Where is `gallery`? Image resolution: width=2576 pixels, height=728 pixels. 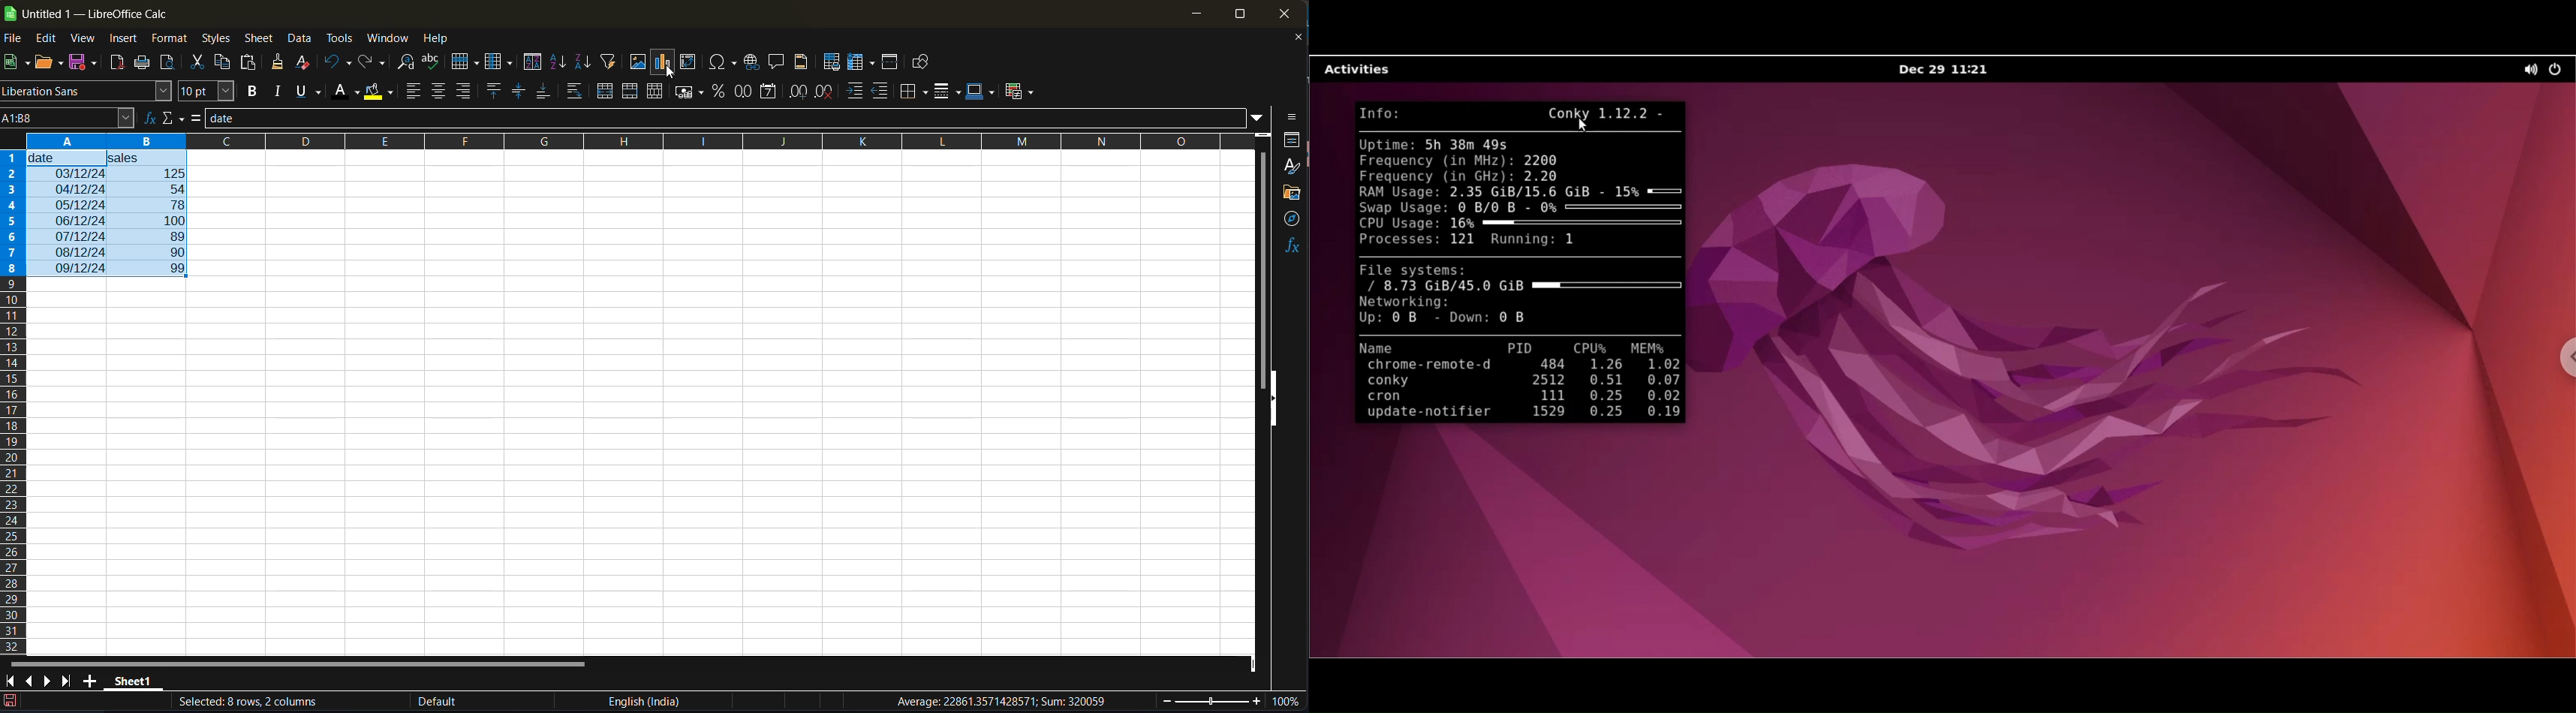
gallery is located at coordinates (1293, 194).